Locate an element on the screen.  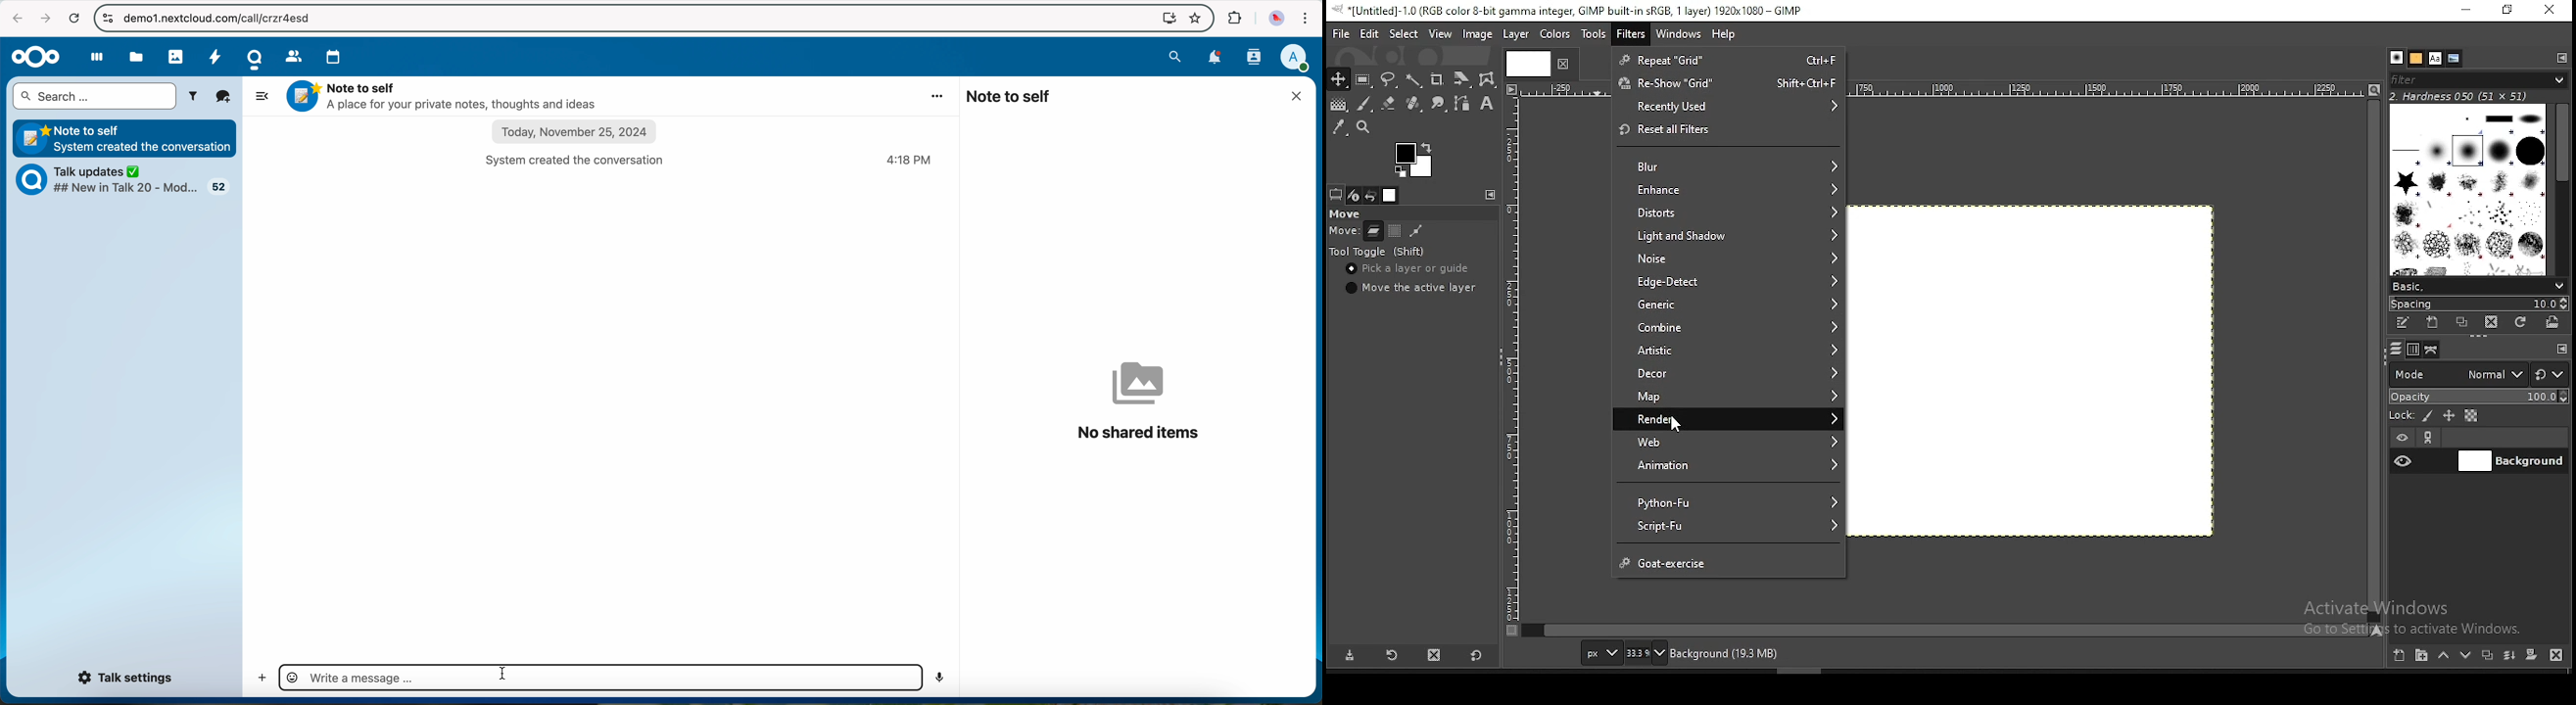
Nextcloud logo is located at coordinates (35, 56).